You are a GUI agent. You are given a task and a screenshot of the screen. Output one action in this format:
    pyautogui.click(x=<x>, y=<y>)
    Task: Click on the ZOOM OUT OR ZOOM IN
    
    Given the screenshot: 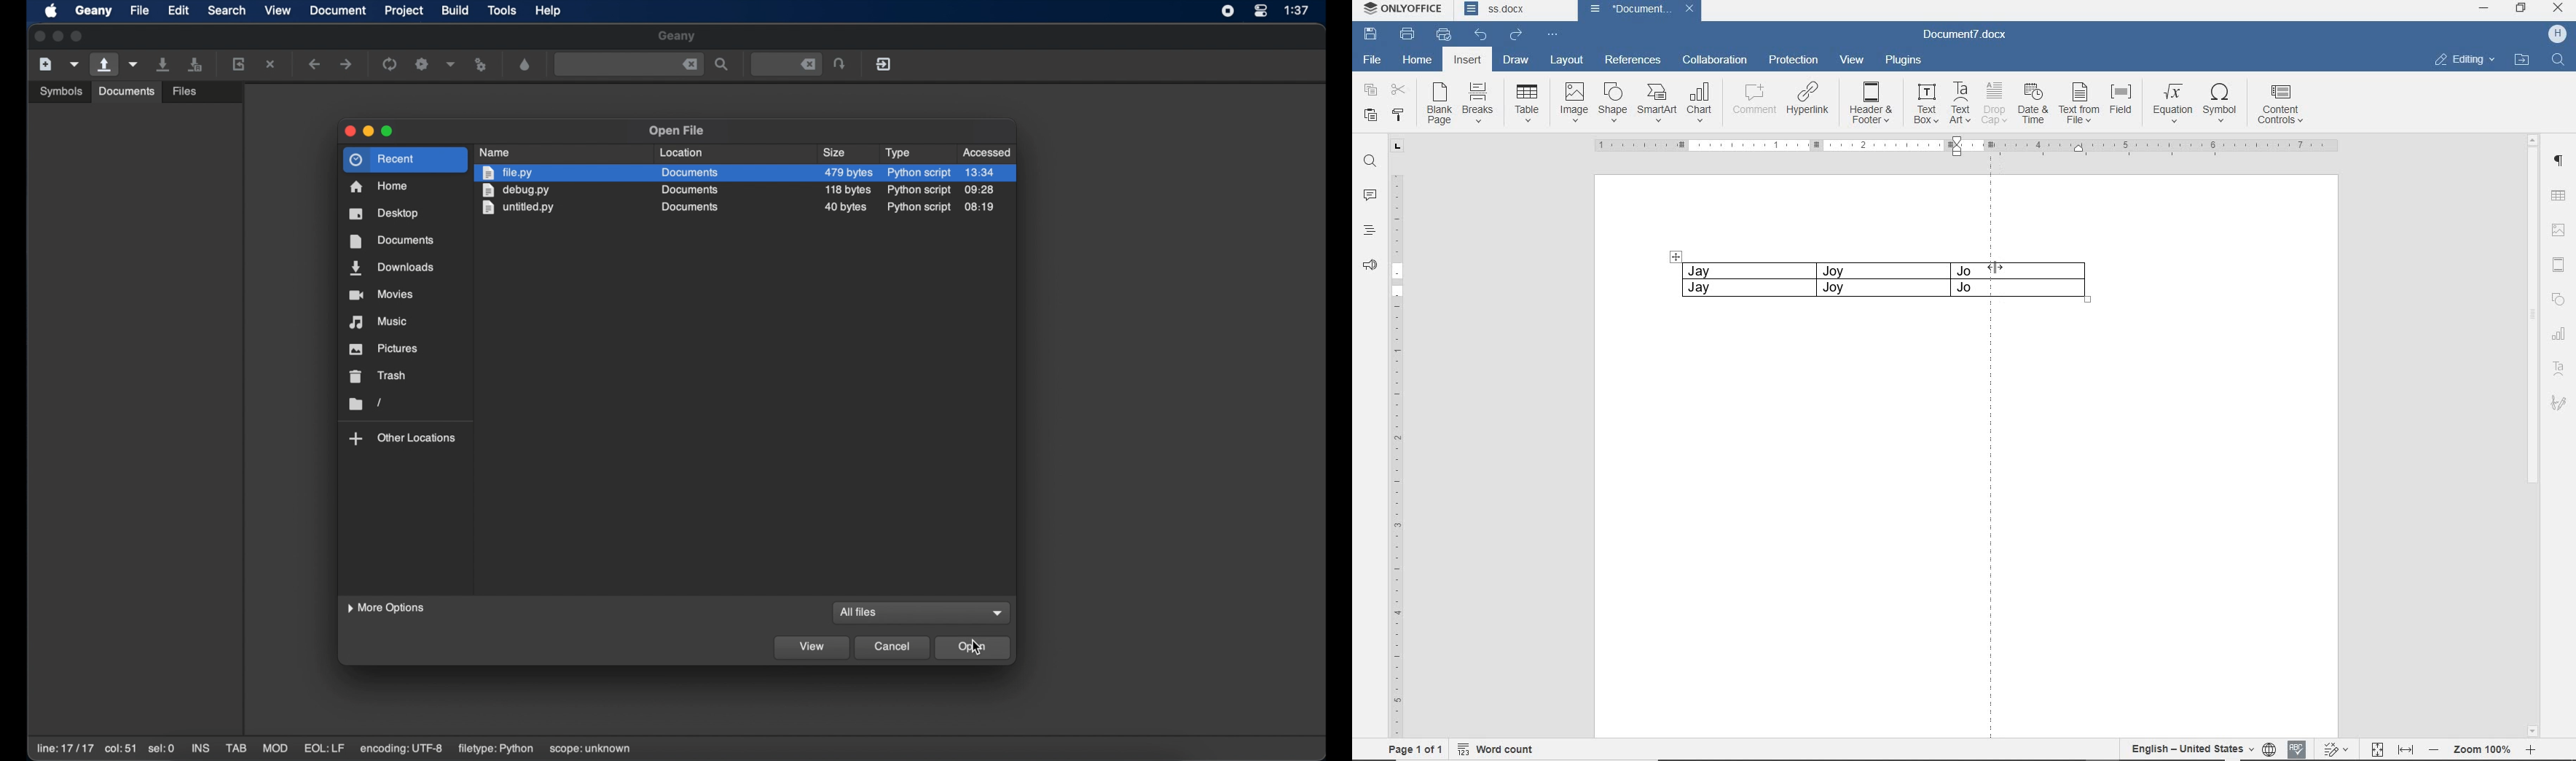 What is the action you would take?
    pyautogui.click(x=2484, y=749)
    